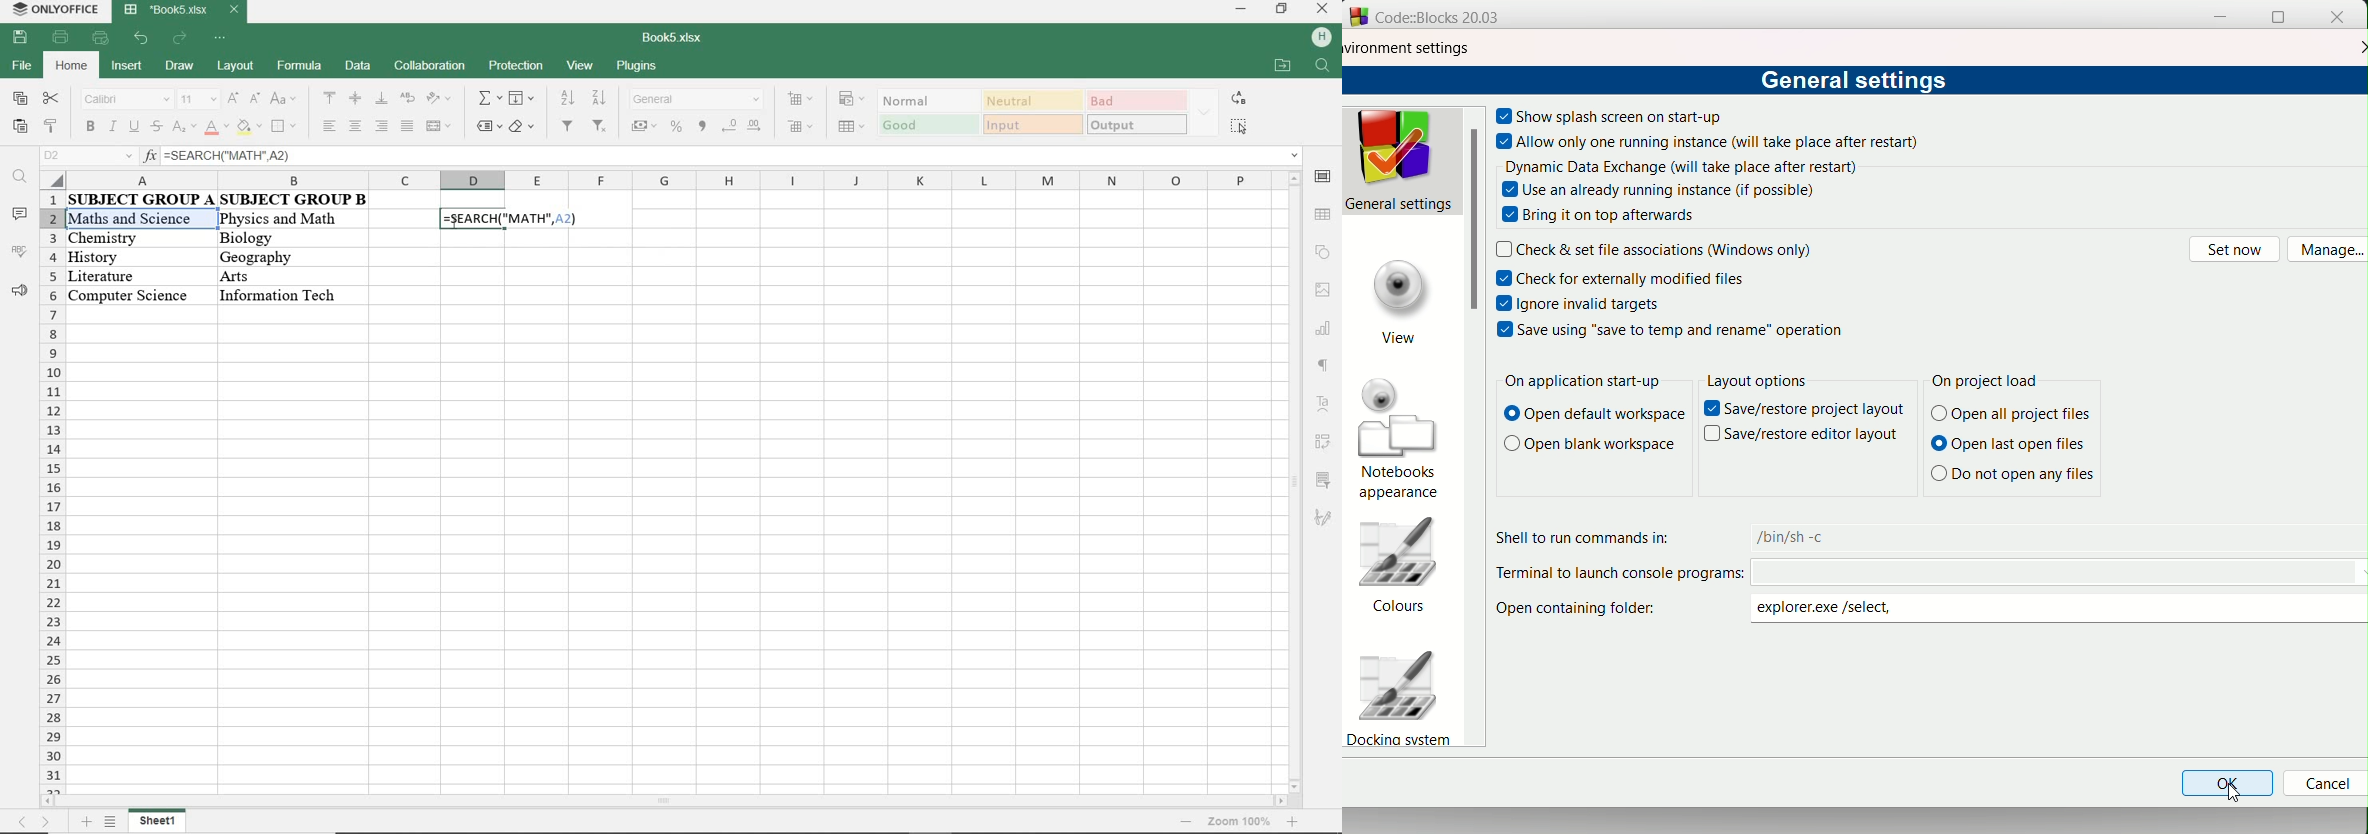  What do you see at coordinates (925, 101) in the screenshot?
I see `normal` at bounding box center [925, 101].